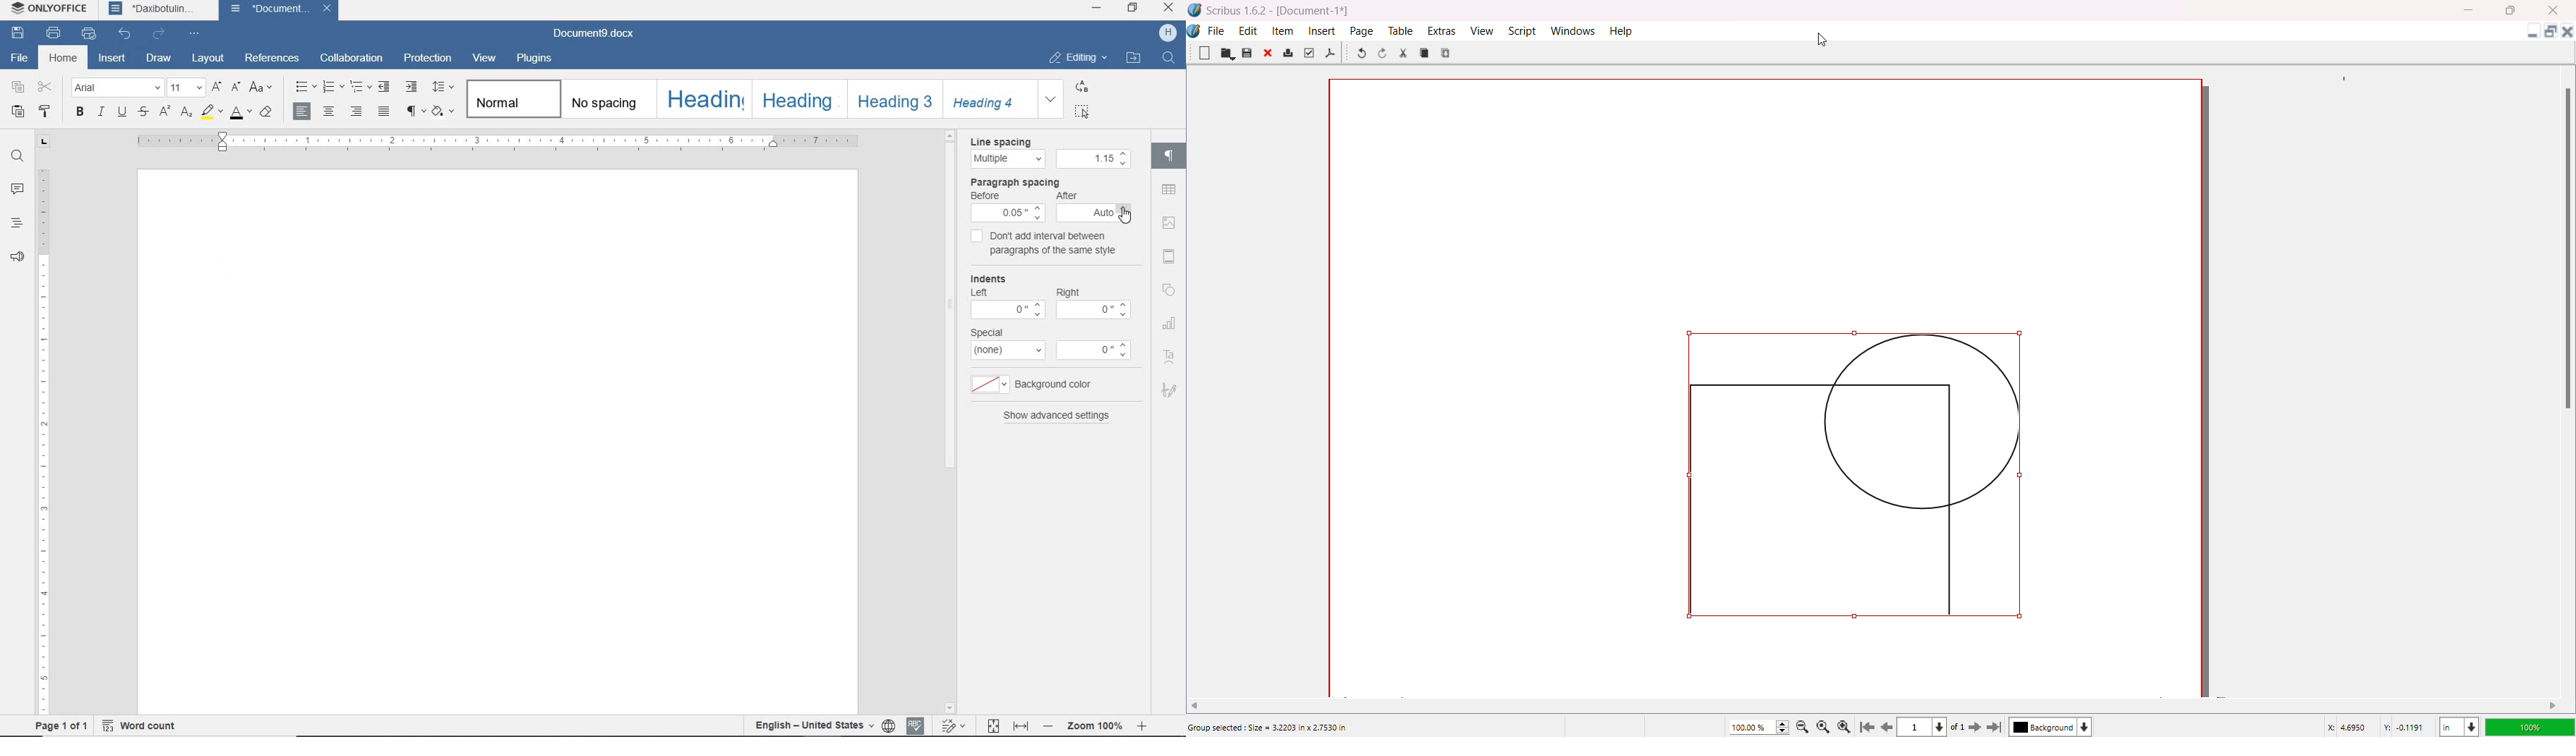 This screenshot has height=756, width=2576. Describe the element at coordinates (102, 113) in the screenshot. I see `italic` at that location.